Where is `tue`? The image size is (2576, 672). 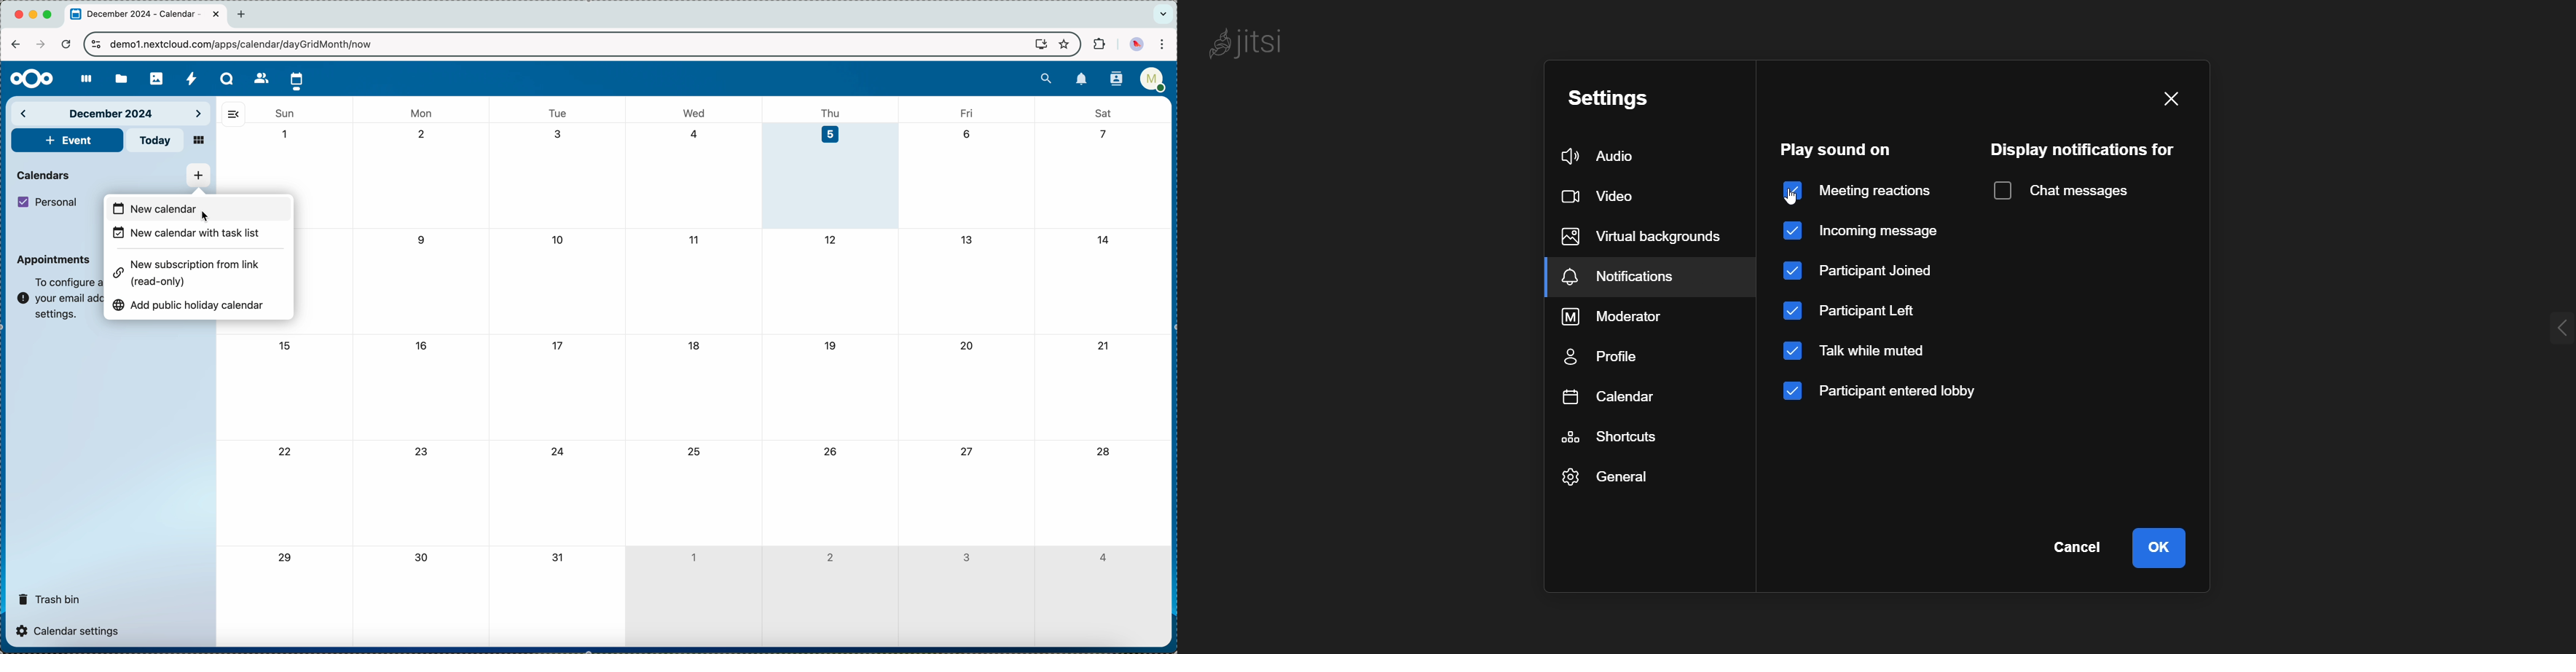 tue is located at coordinates (558, 113).